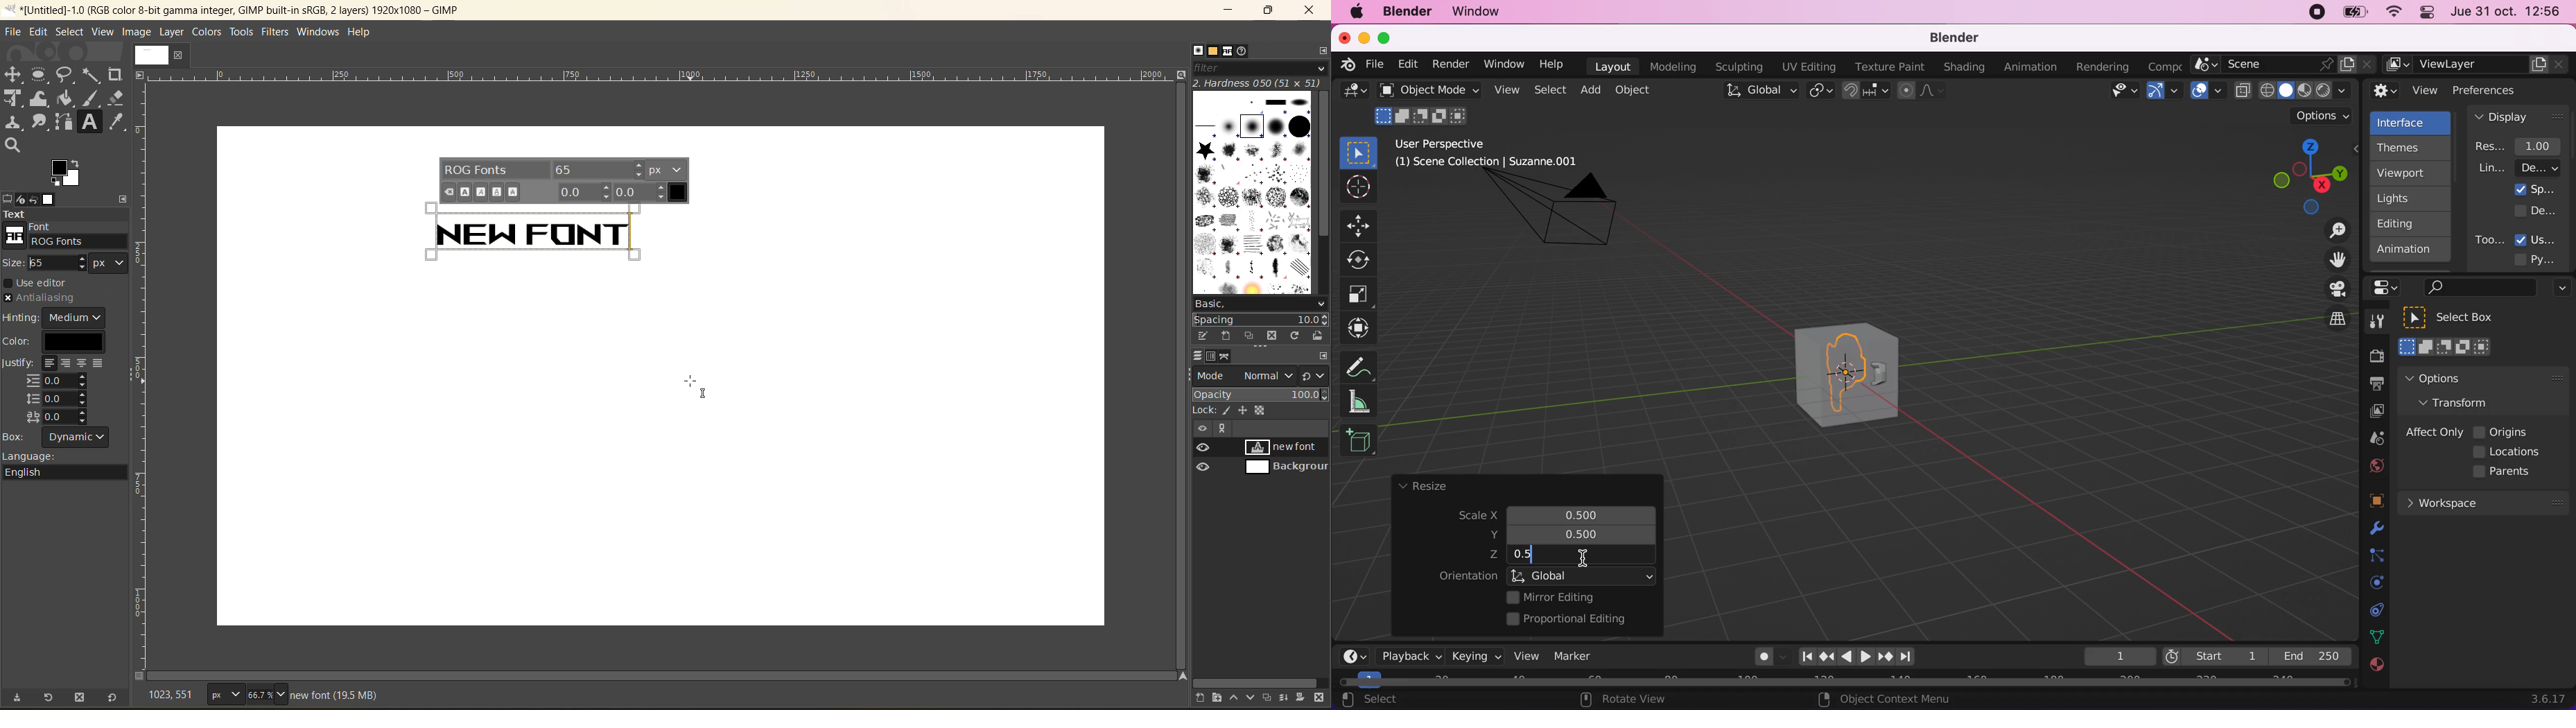  What do you see at coordinates (2311, 655) in the screenshot?
I see `end 250` at bounding box center [2311, 655].